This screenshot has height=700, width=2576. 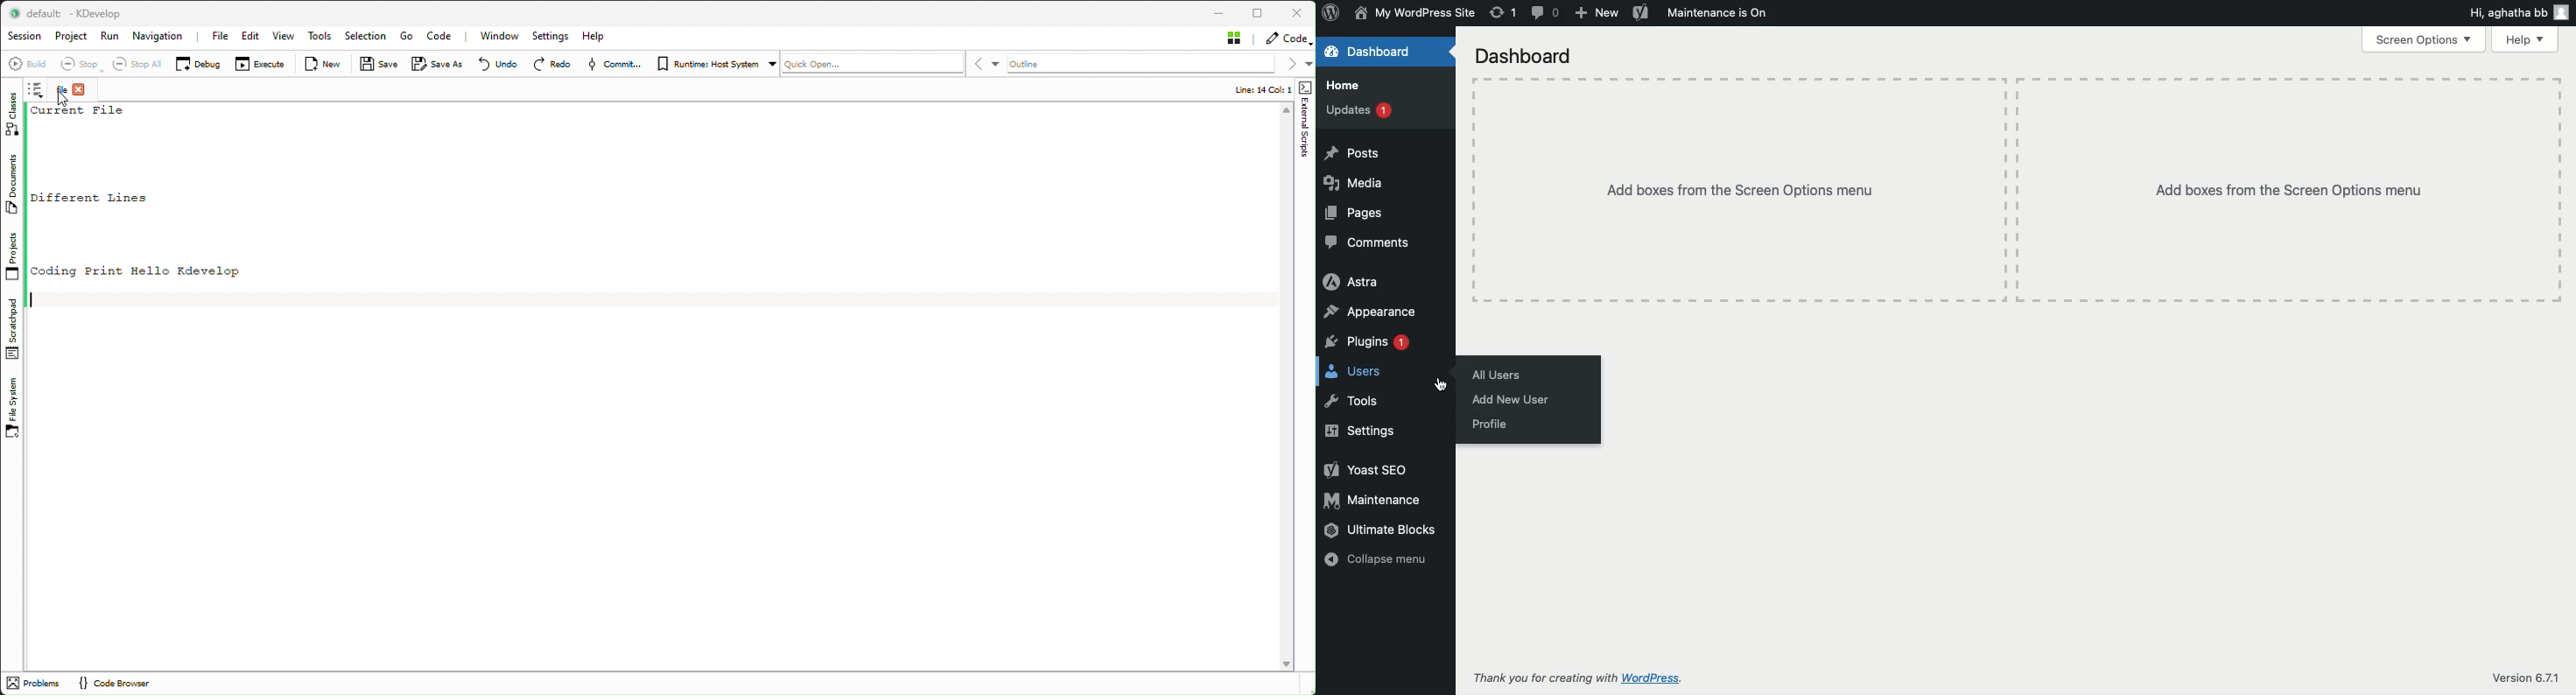 What do you see at coordinates (316, 39) in the screenshot?
I see `Tools` at bounding box center [316, 39].